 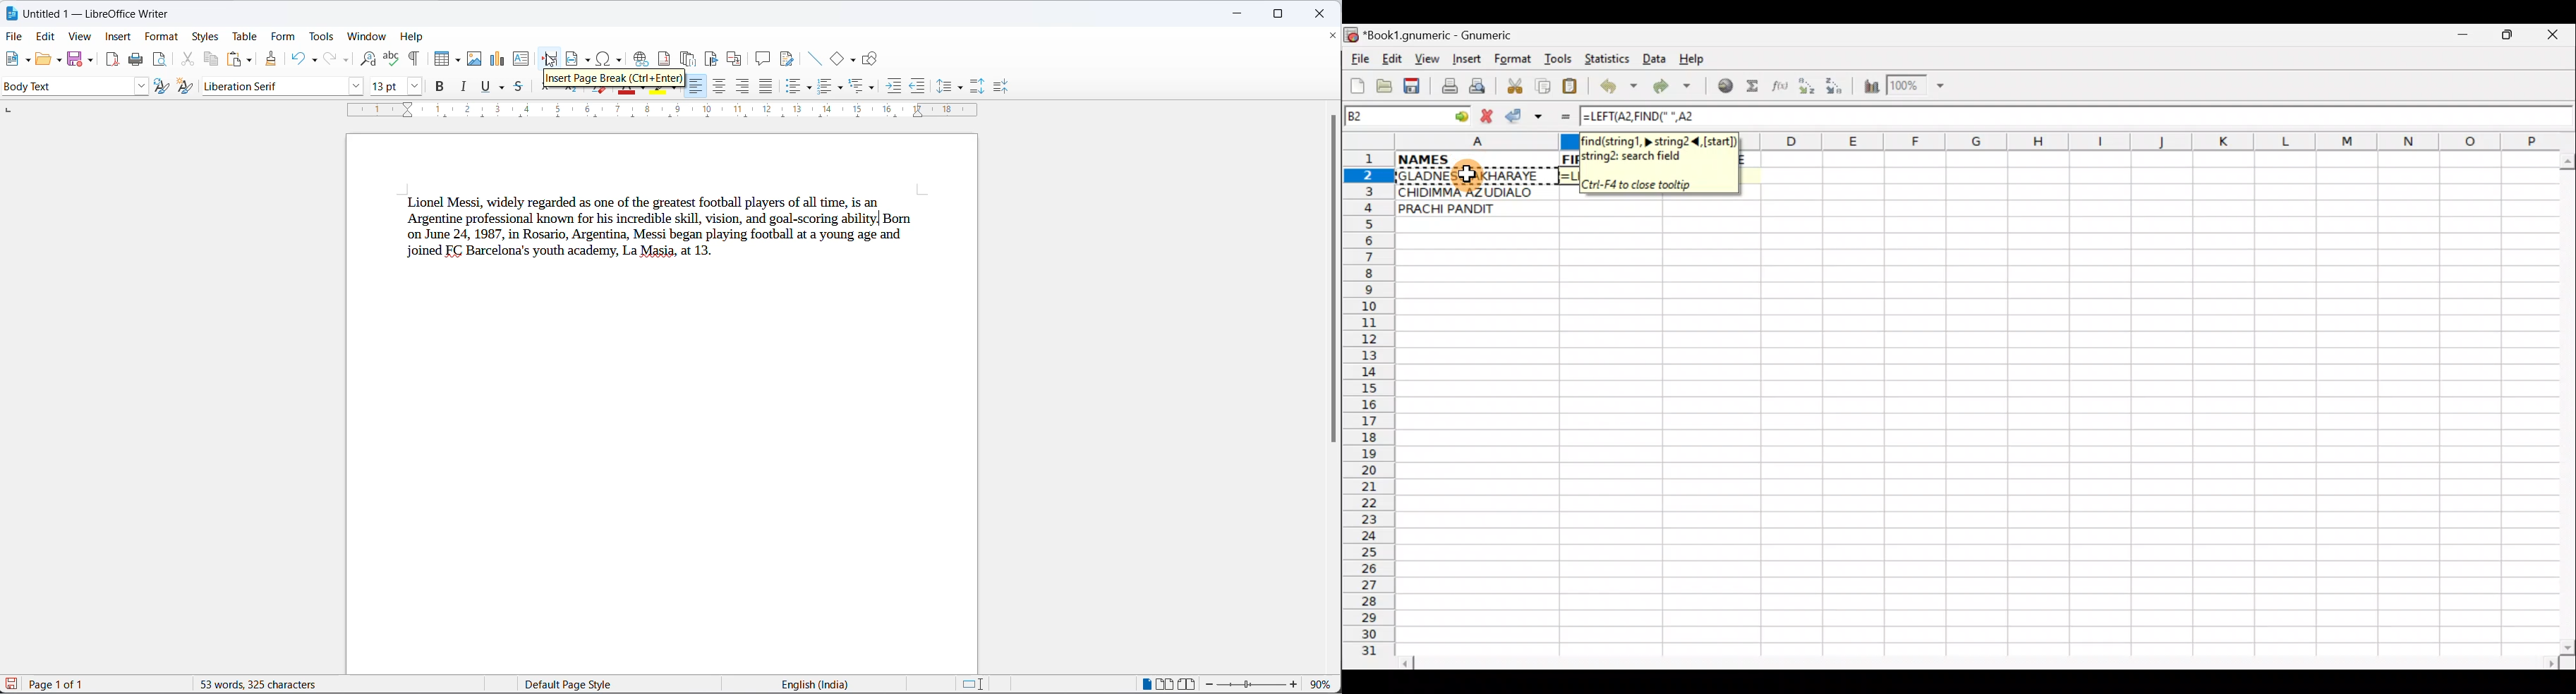 What do you see at coordinates (736, 61) in the screenshot?
I see `insert cross-reference` at bounding box center [736, 61].